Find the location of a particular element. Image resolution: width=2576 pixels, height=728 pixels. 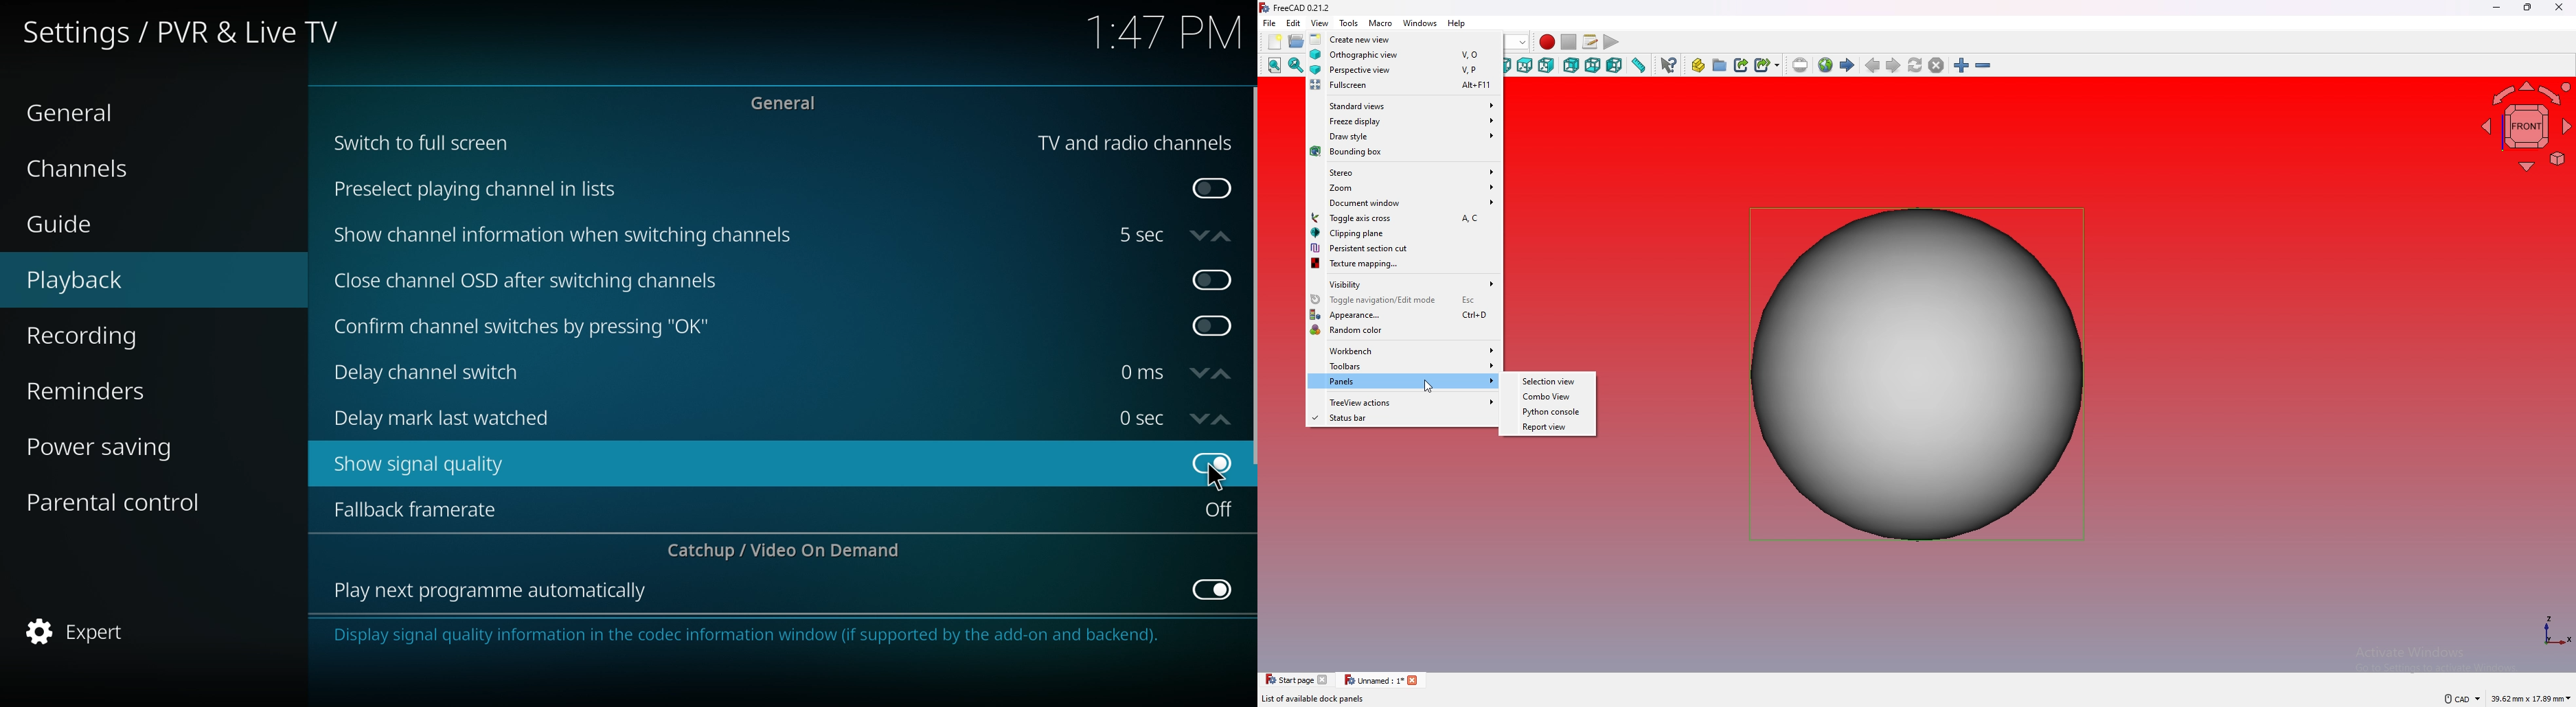

down is located at coordinates (1520, 43).